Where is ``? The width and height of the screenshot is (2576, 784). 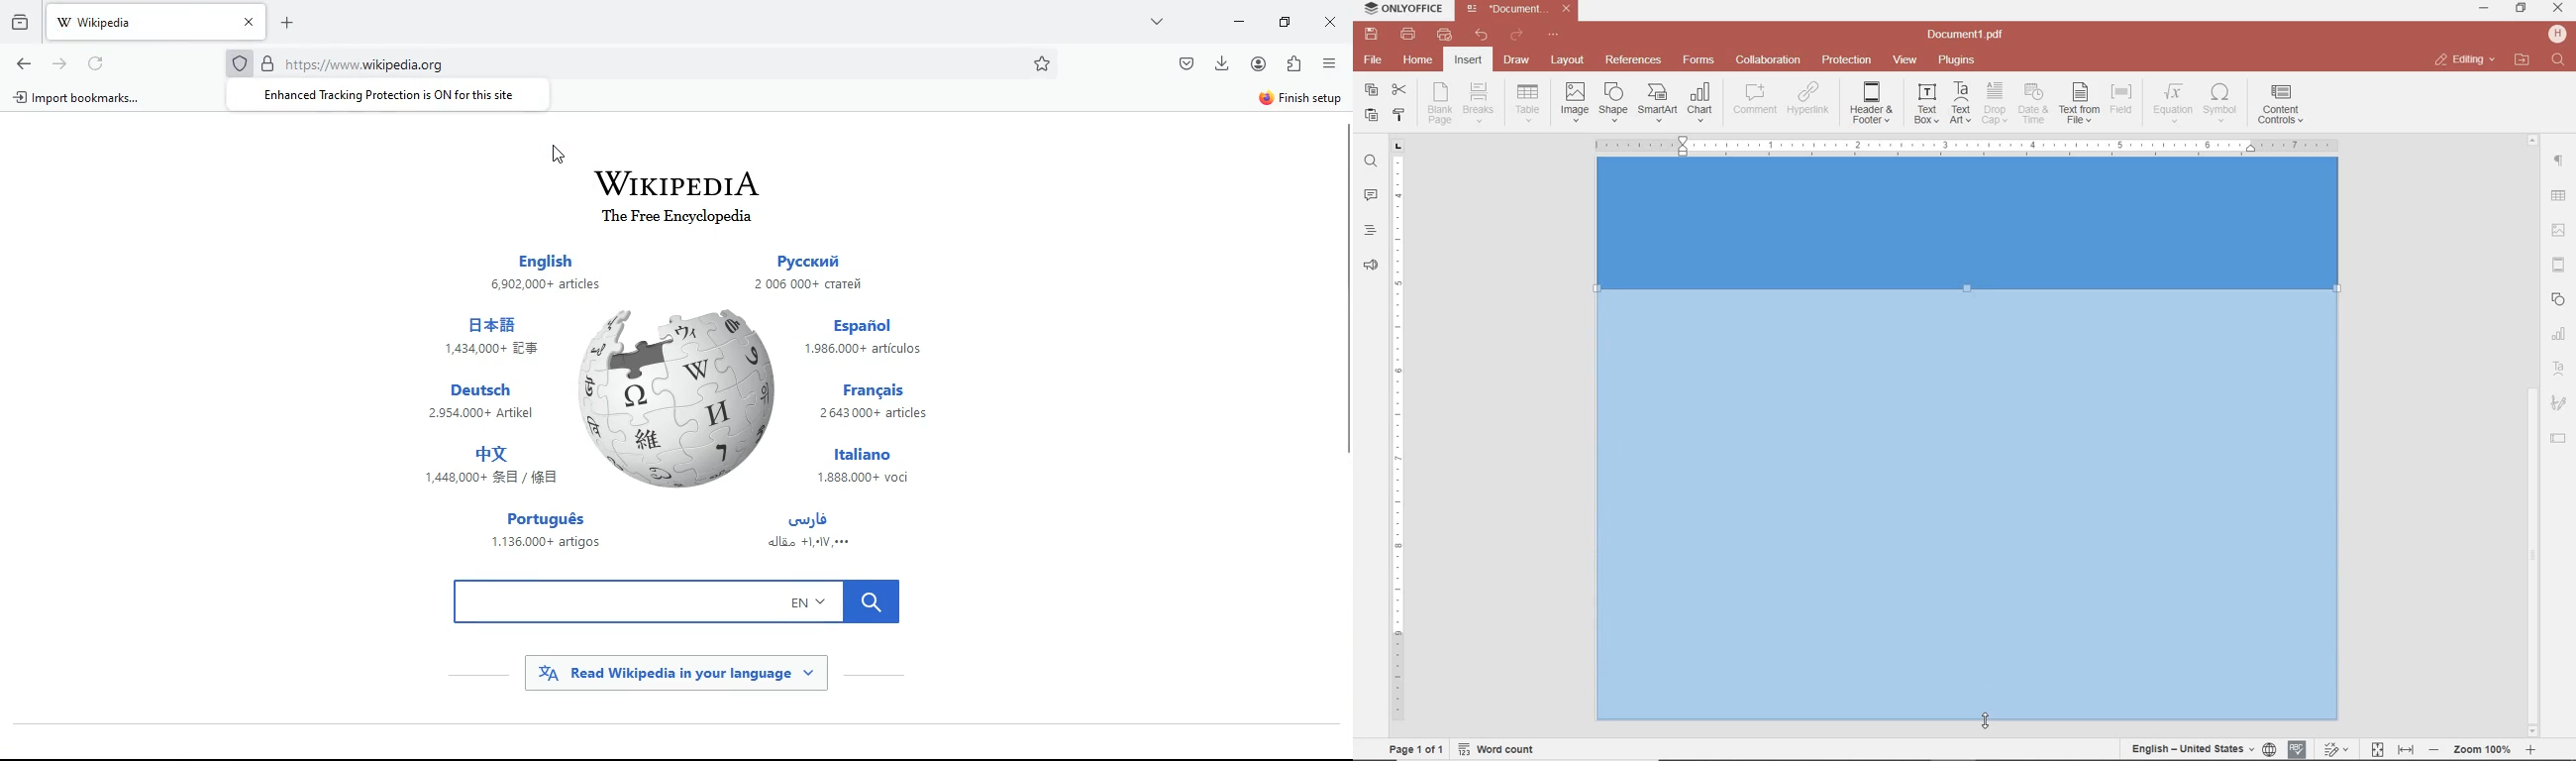
 is located at coordinates (2483, 750).